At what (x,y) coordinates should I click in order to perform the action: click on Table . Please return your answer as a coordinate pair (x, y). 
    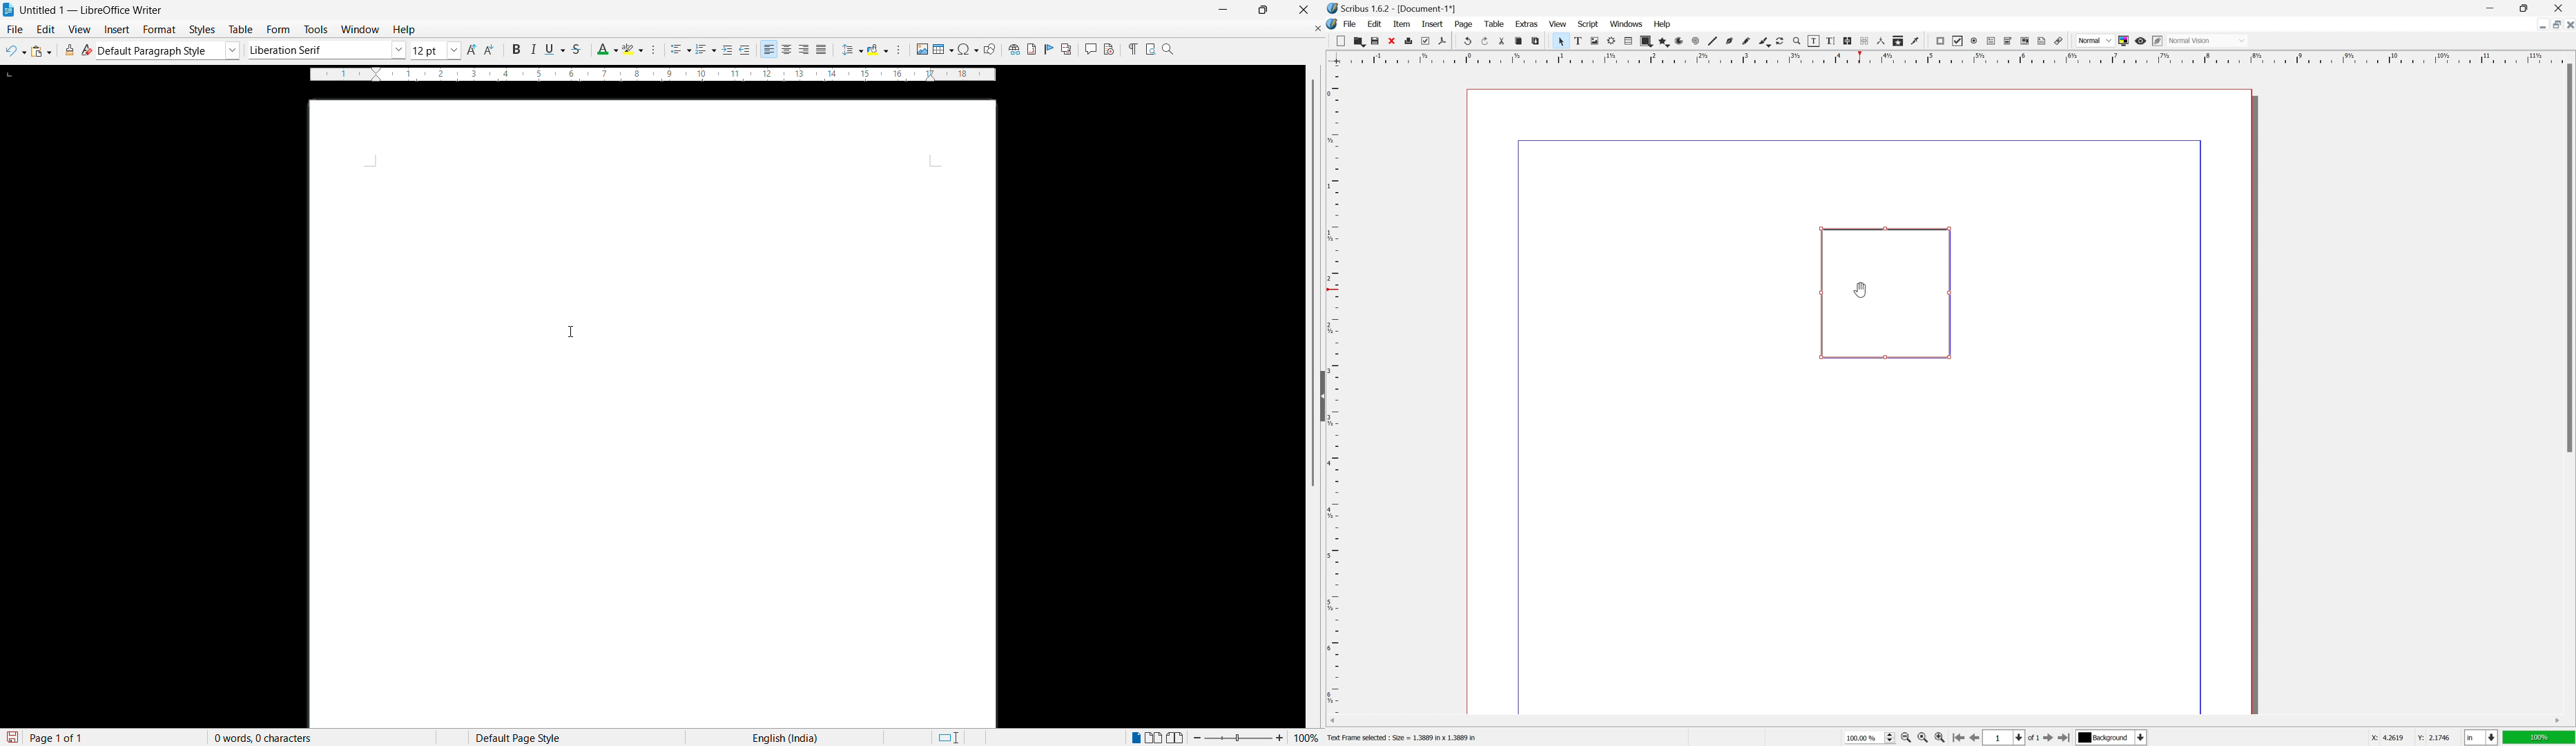
    Looking at the image, I should click on (242, 30).